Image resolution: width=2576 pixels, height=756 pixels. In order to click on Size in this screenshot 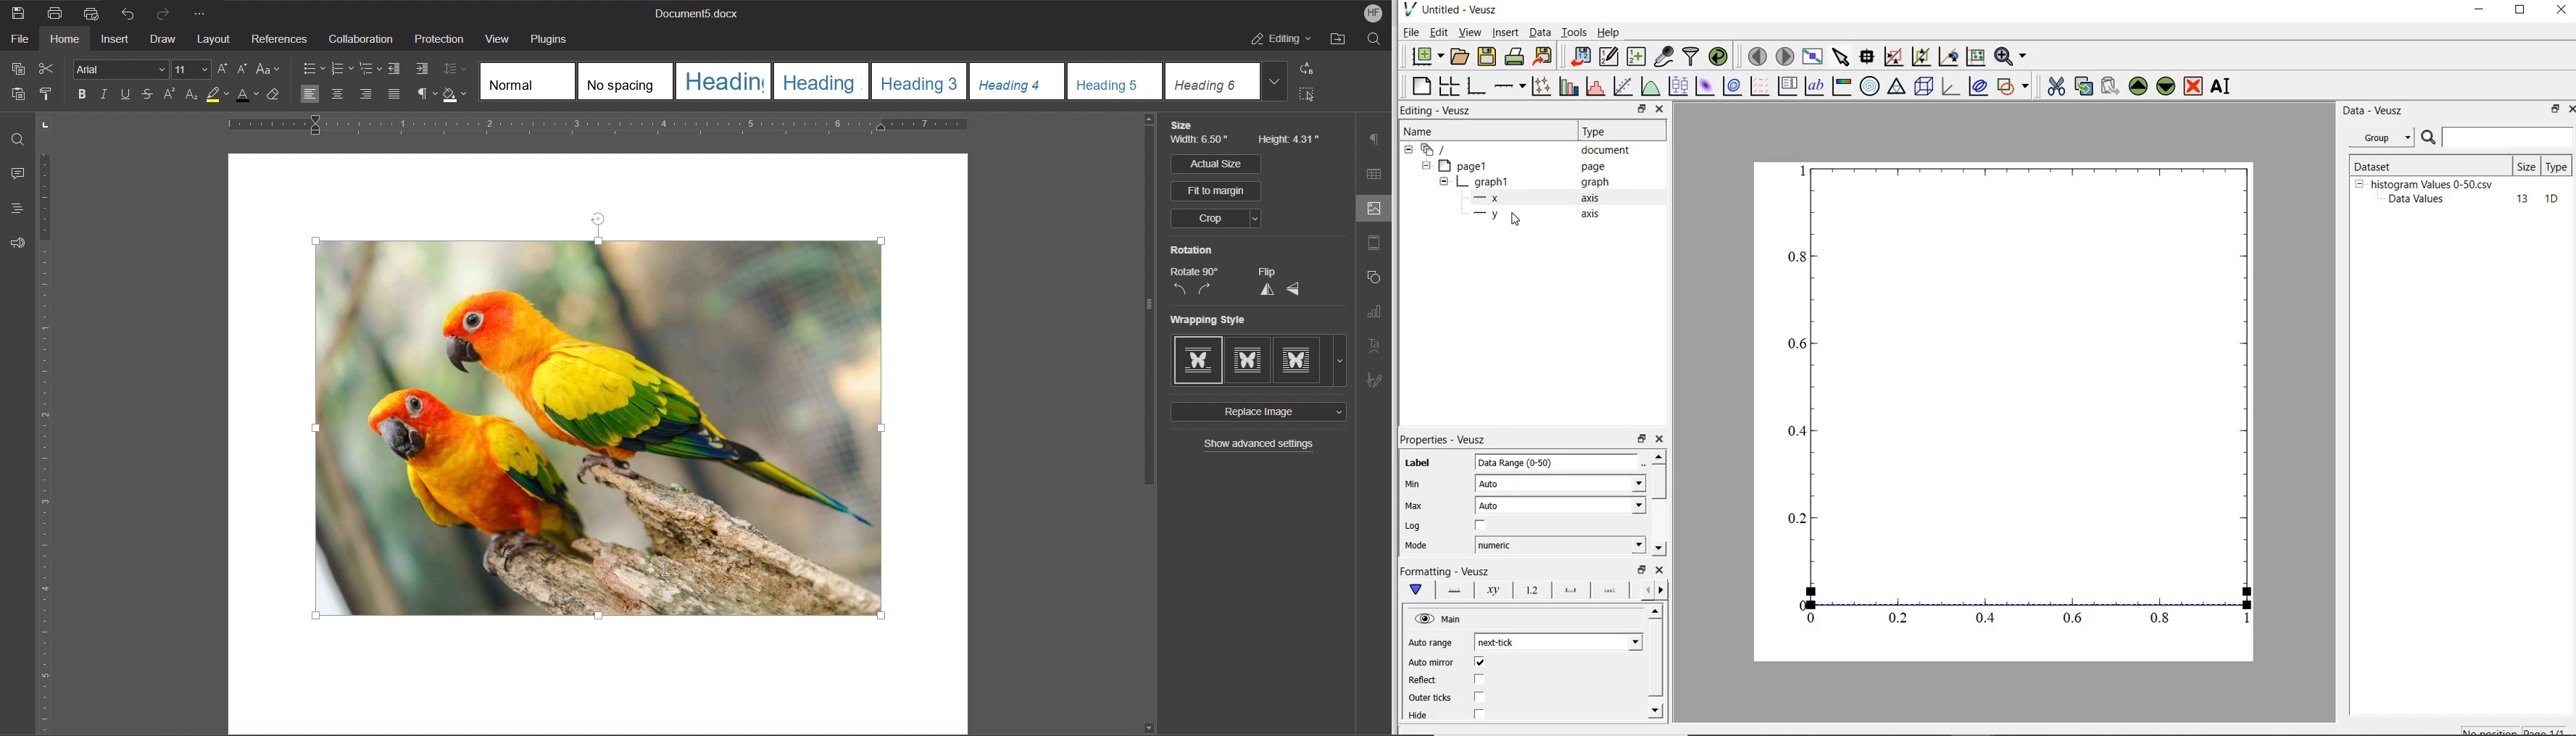, I will do `click(1185, 125)`.